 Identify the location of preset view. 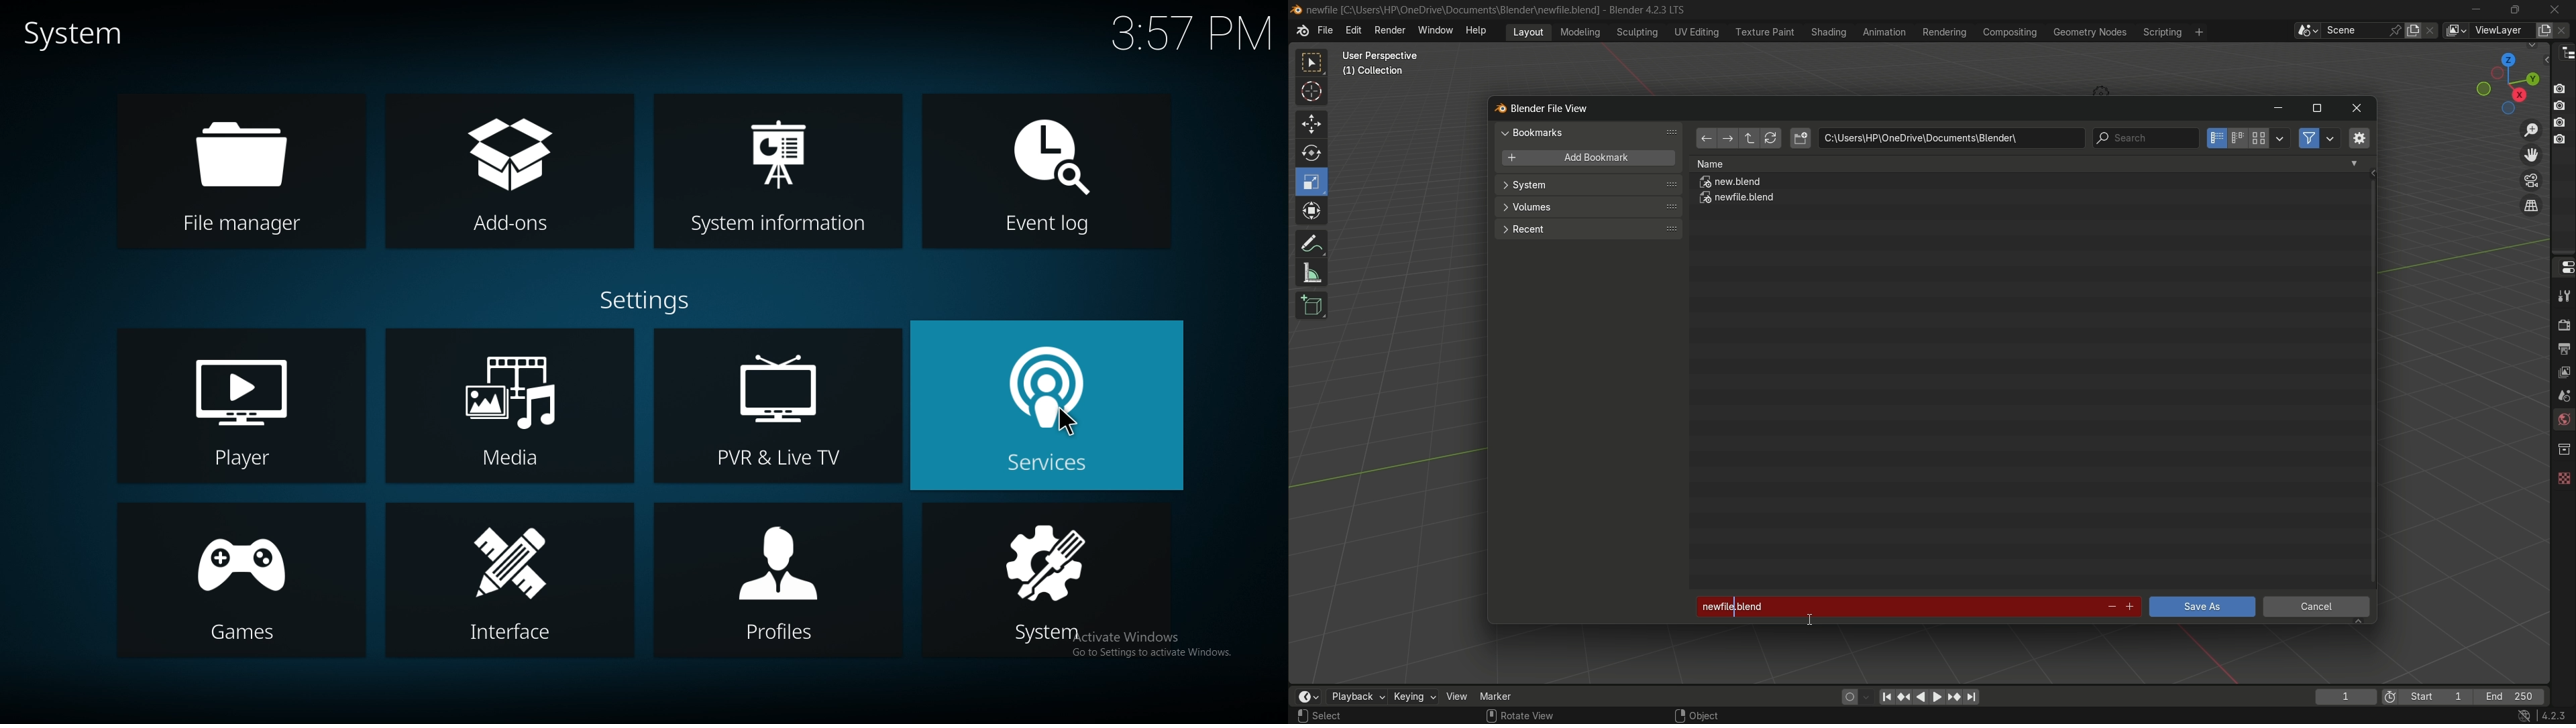
(2504, 80).